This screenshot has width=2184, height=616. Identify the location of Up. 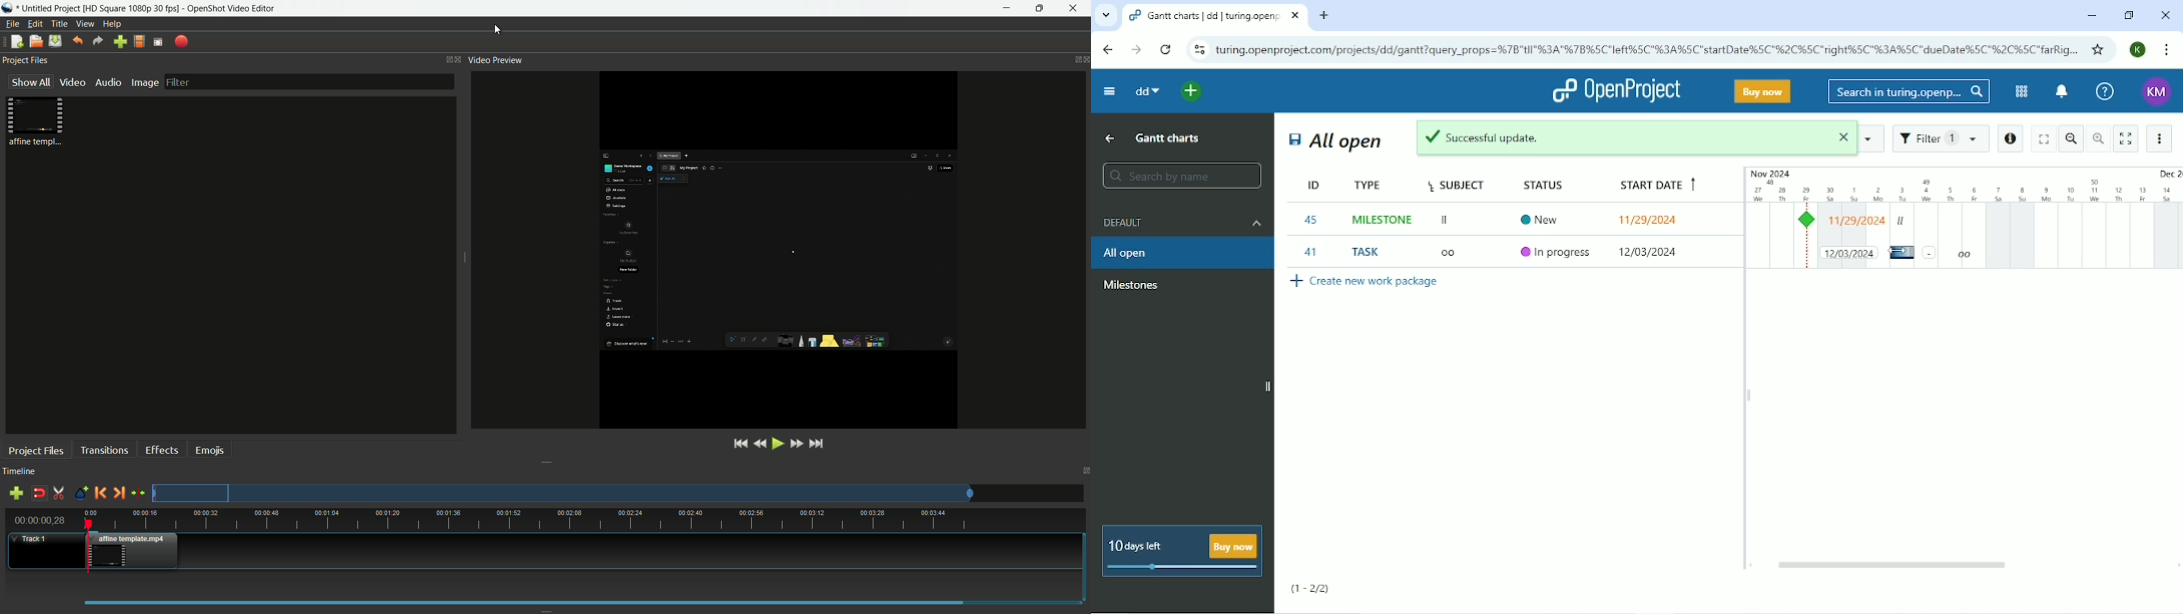
(1109, 140).